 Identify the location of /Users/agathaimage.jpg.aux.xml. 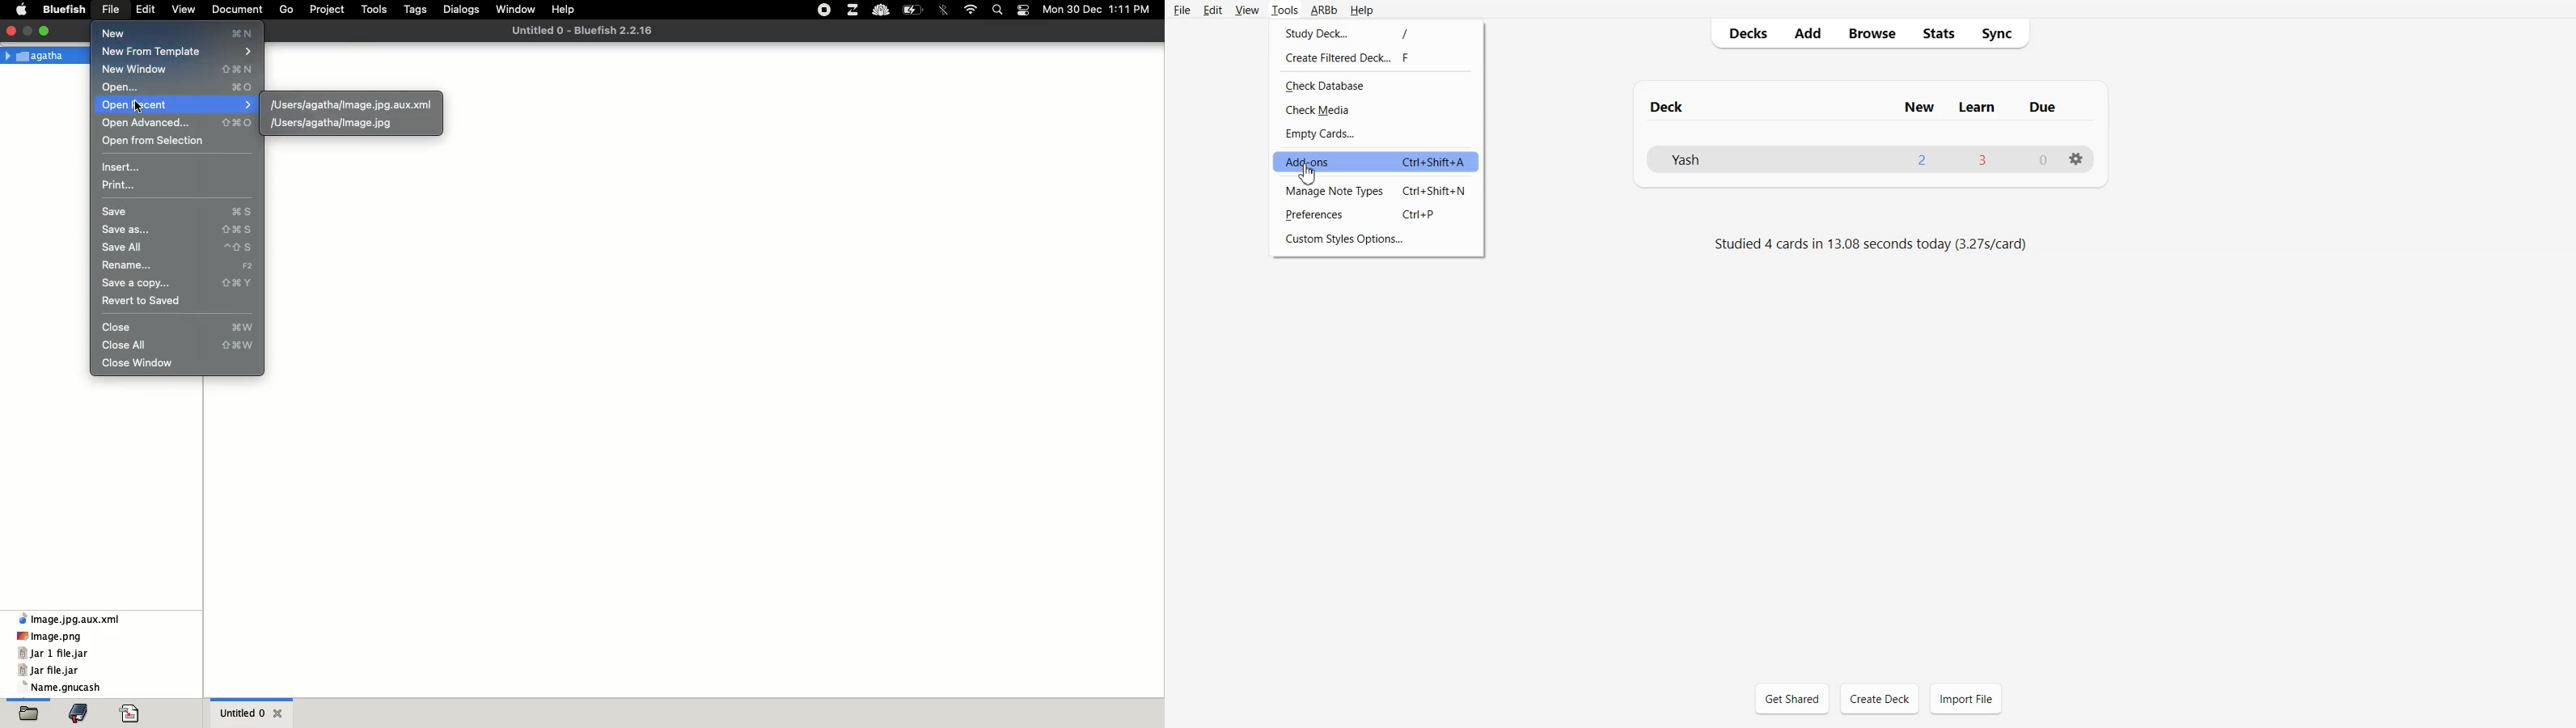
(352, 104).